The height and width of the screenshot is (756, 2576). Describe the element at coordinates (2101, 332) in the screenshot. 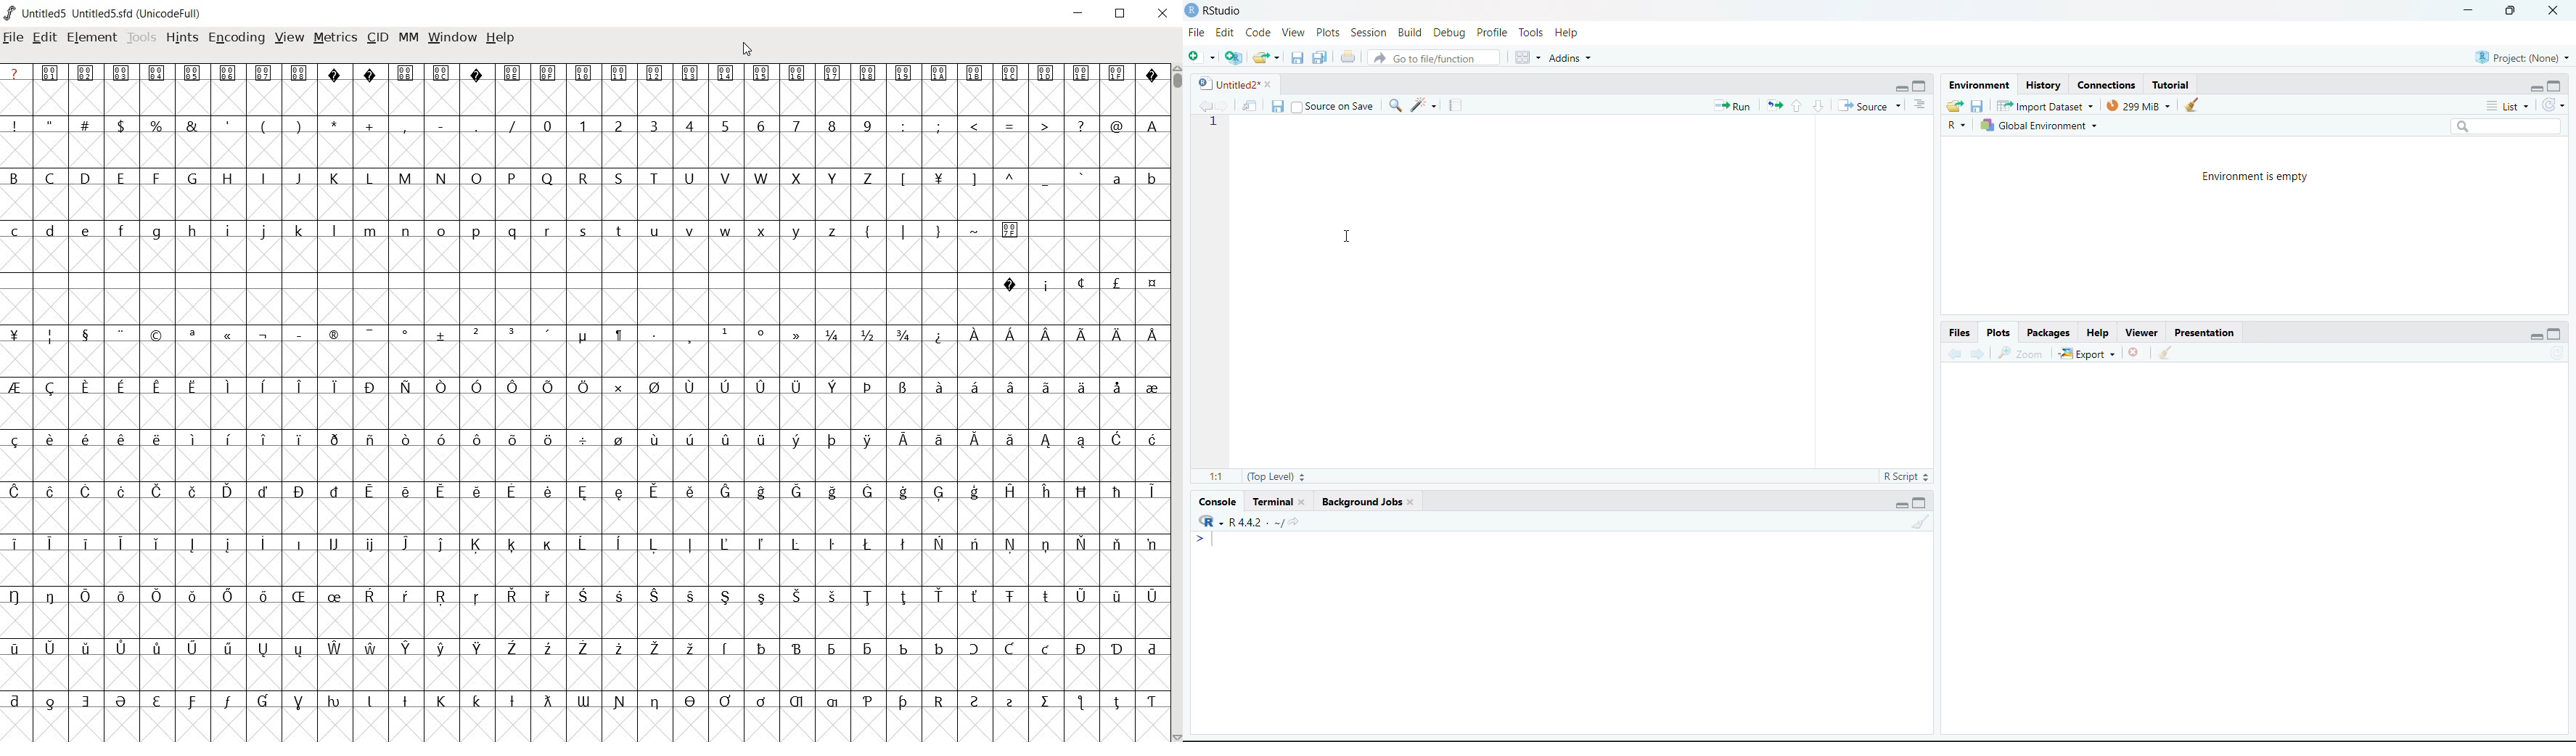

I see `Help` at that location.